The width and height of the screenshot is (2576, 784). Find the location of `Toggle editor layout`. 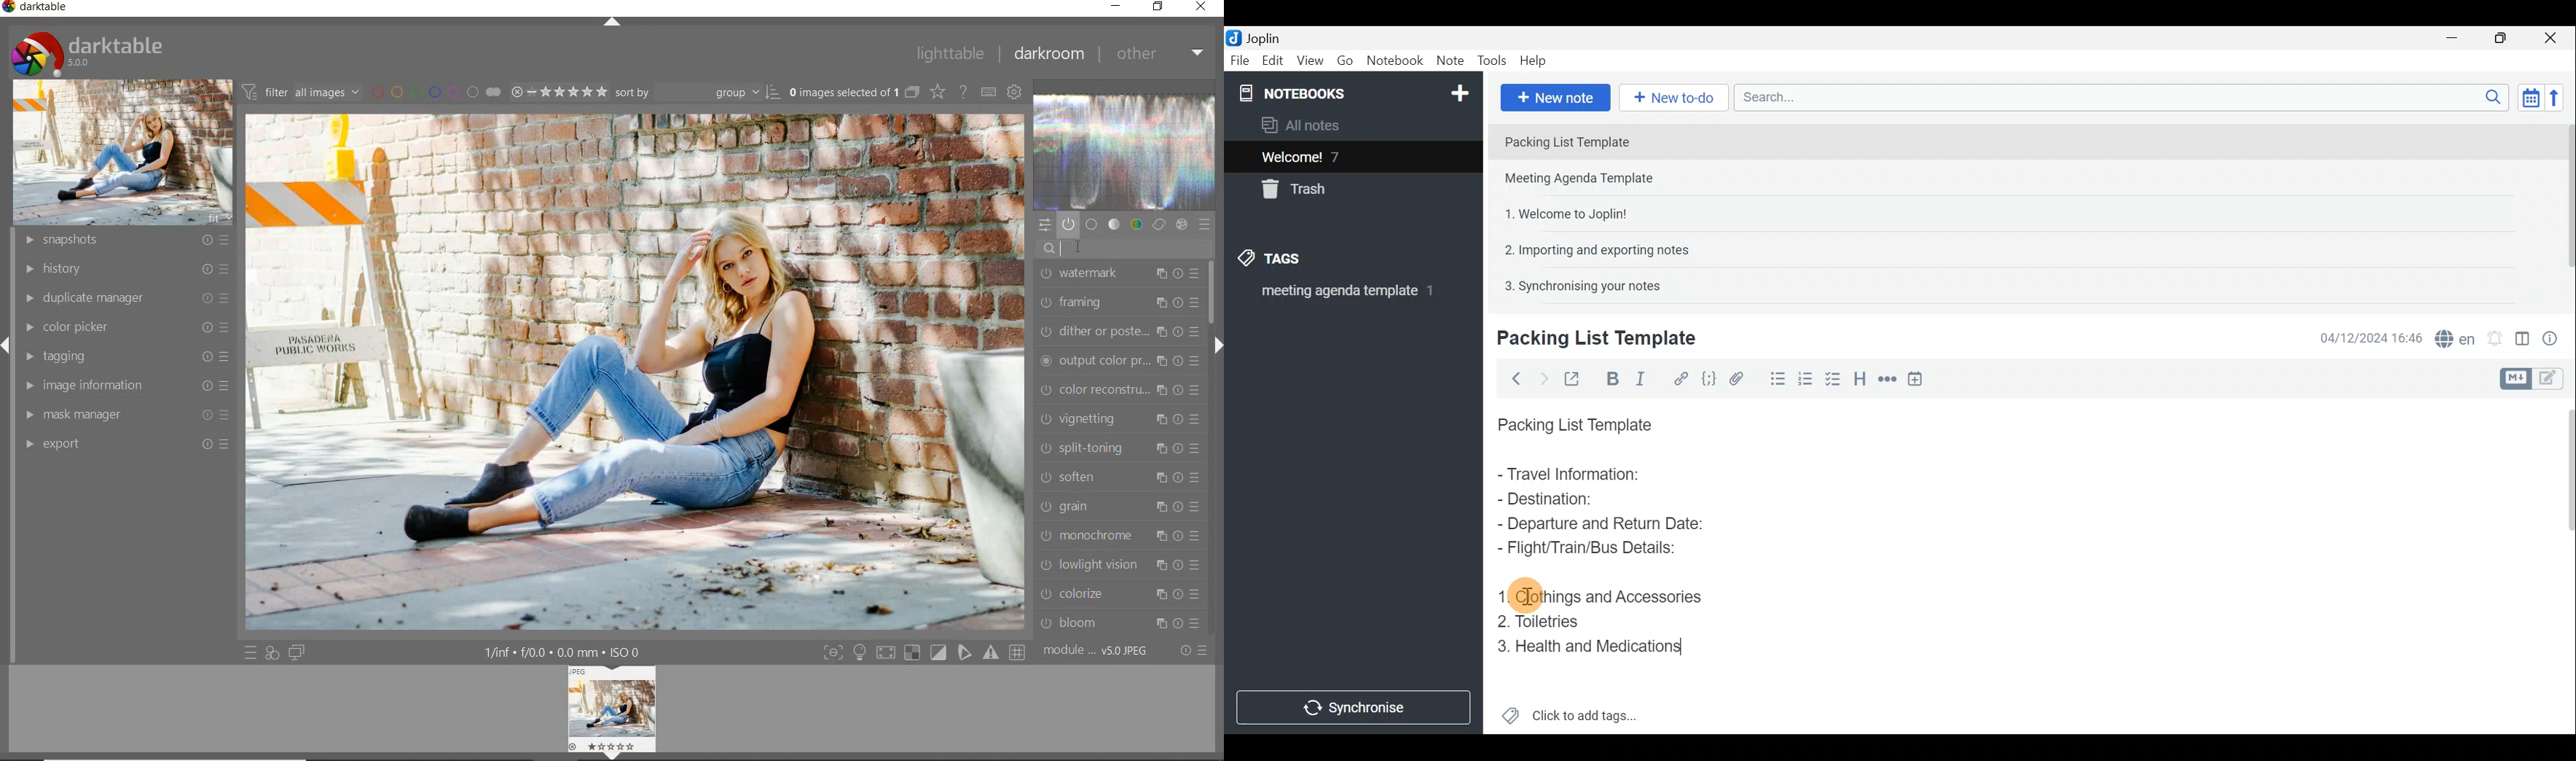

Toggle editor layout is located at coordinates (2522, 334).